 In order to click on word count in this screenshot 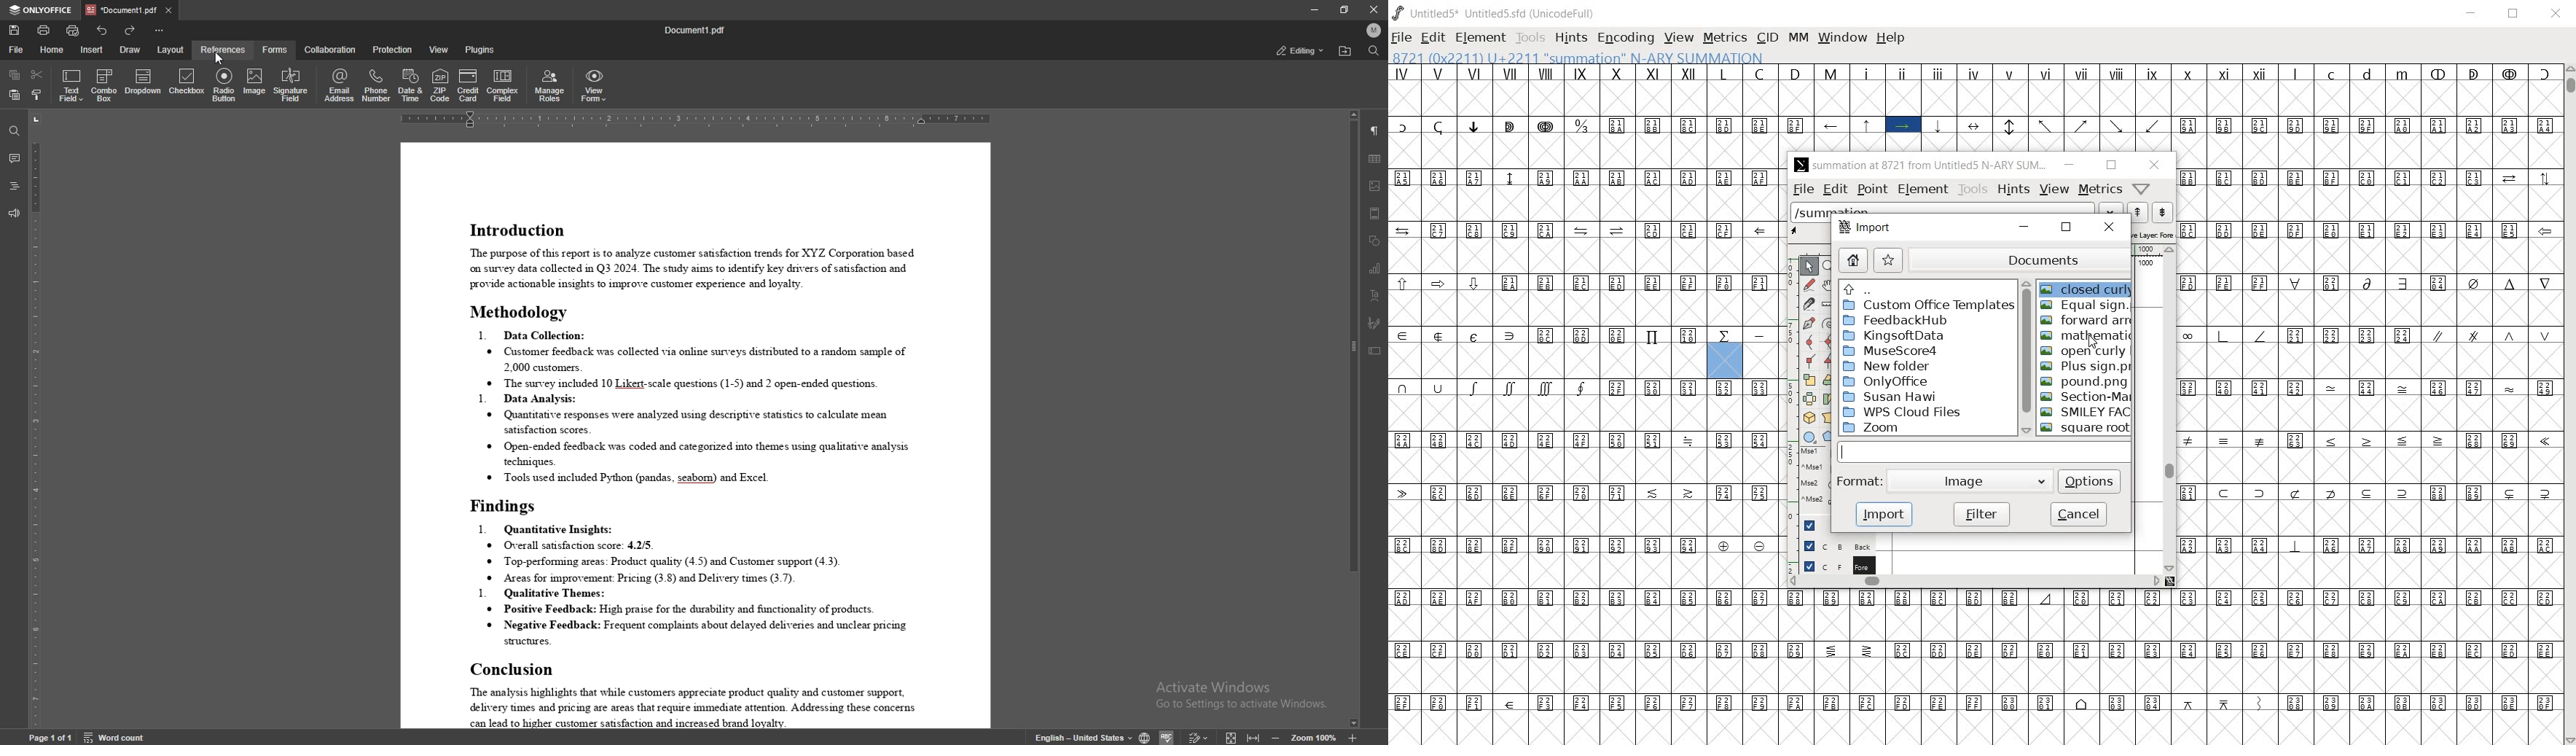, I will do `click(115, 736)`.